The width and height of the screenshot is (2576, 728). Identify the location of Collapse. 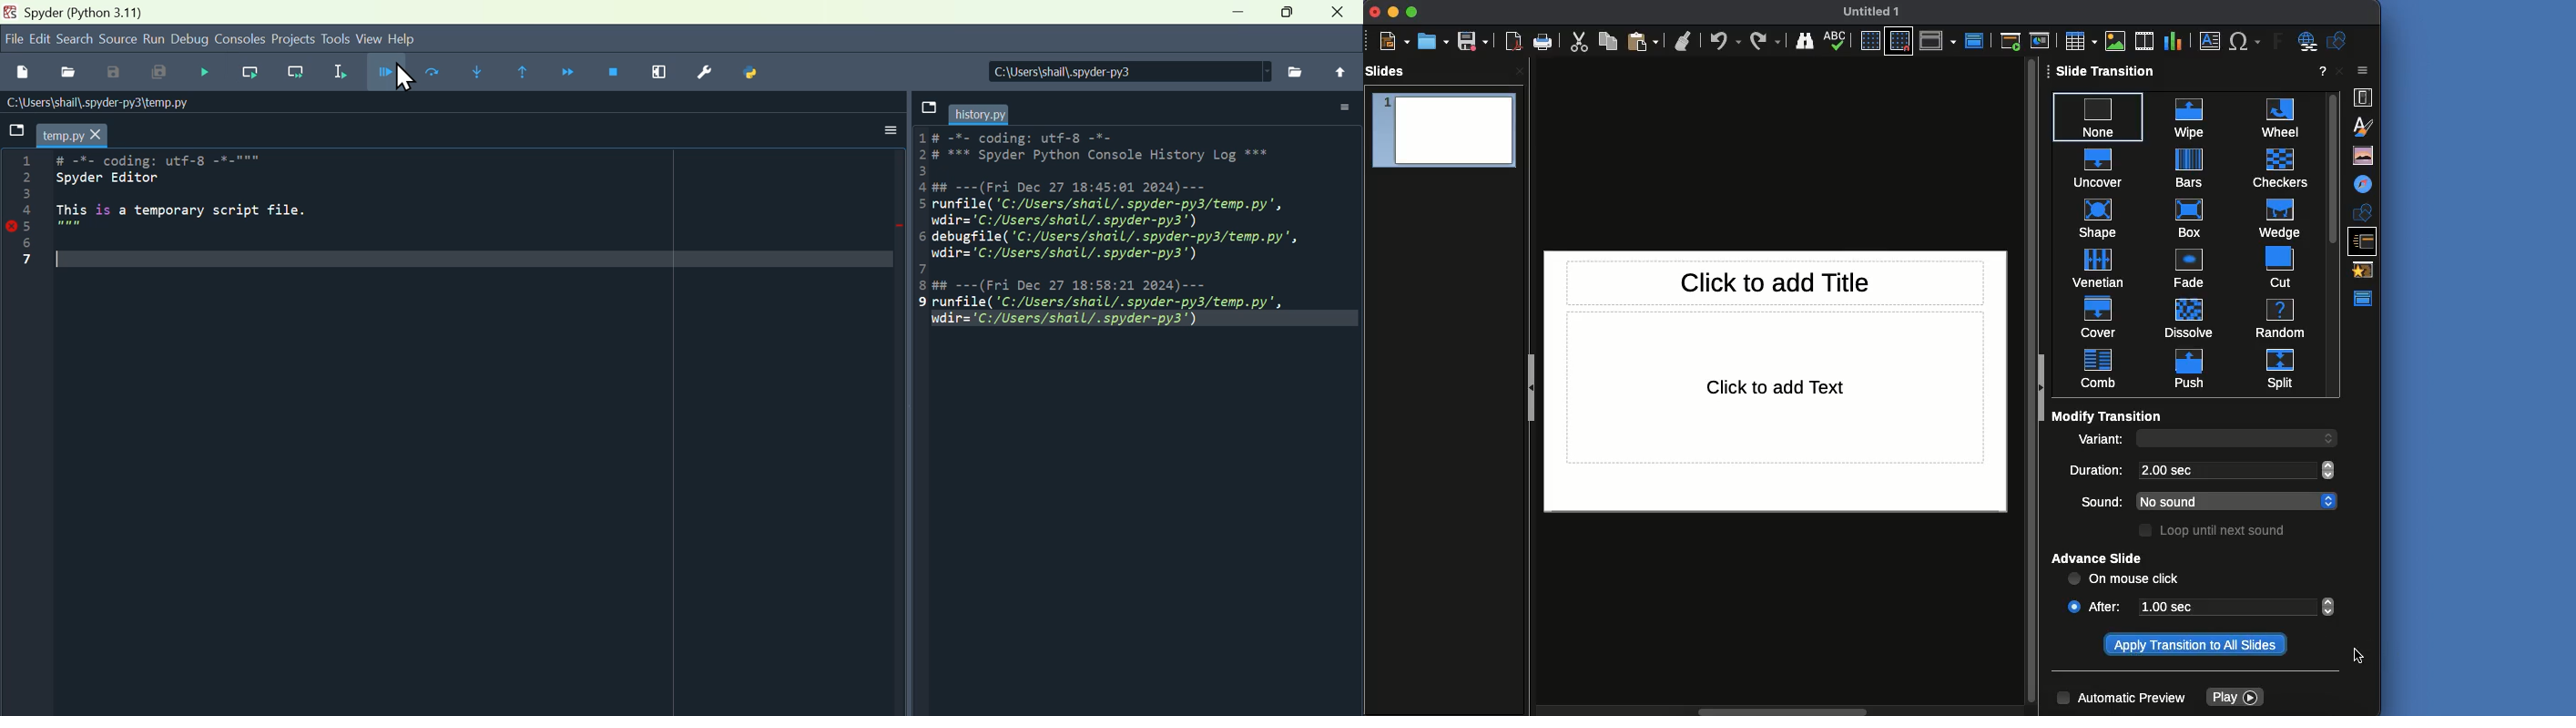
(1530, 385).